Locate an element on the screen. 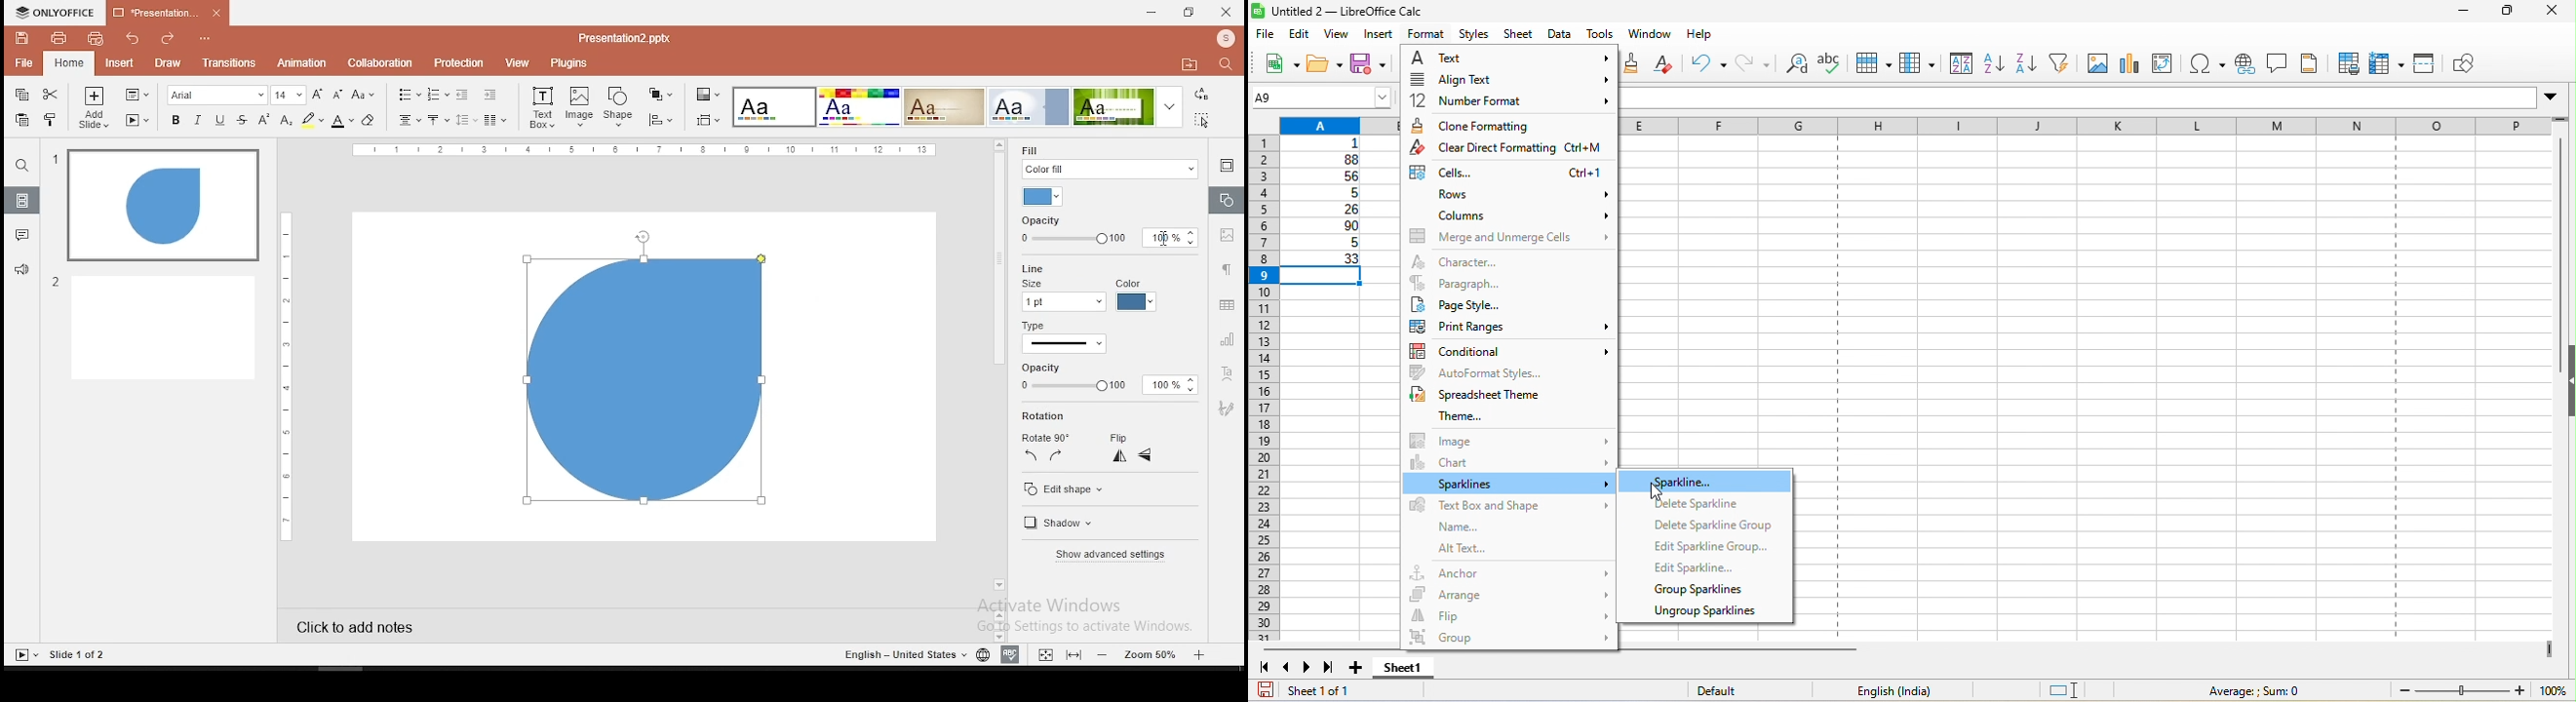  add slide is located at coordinates (94, 109).